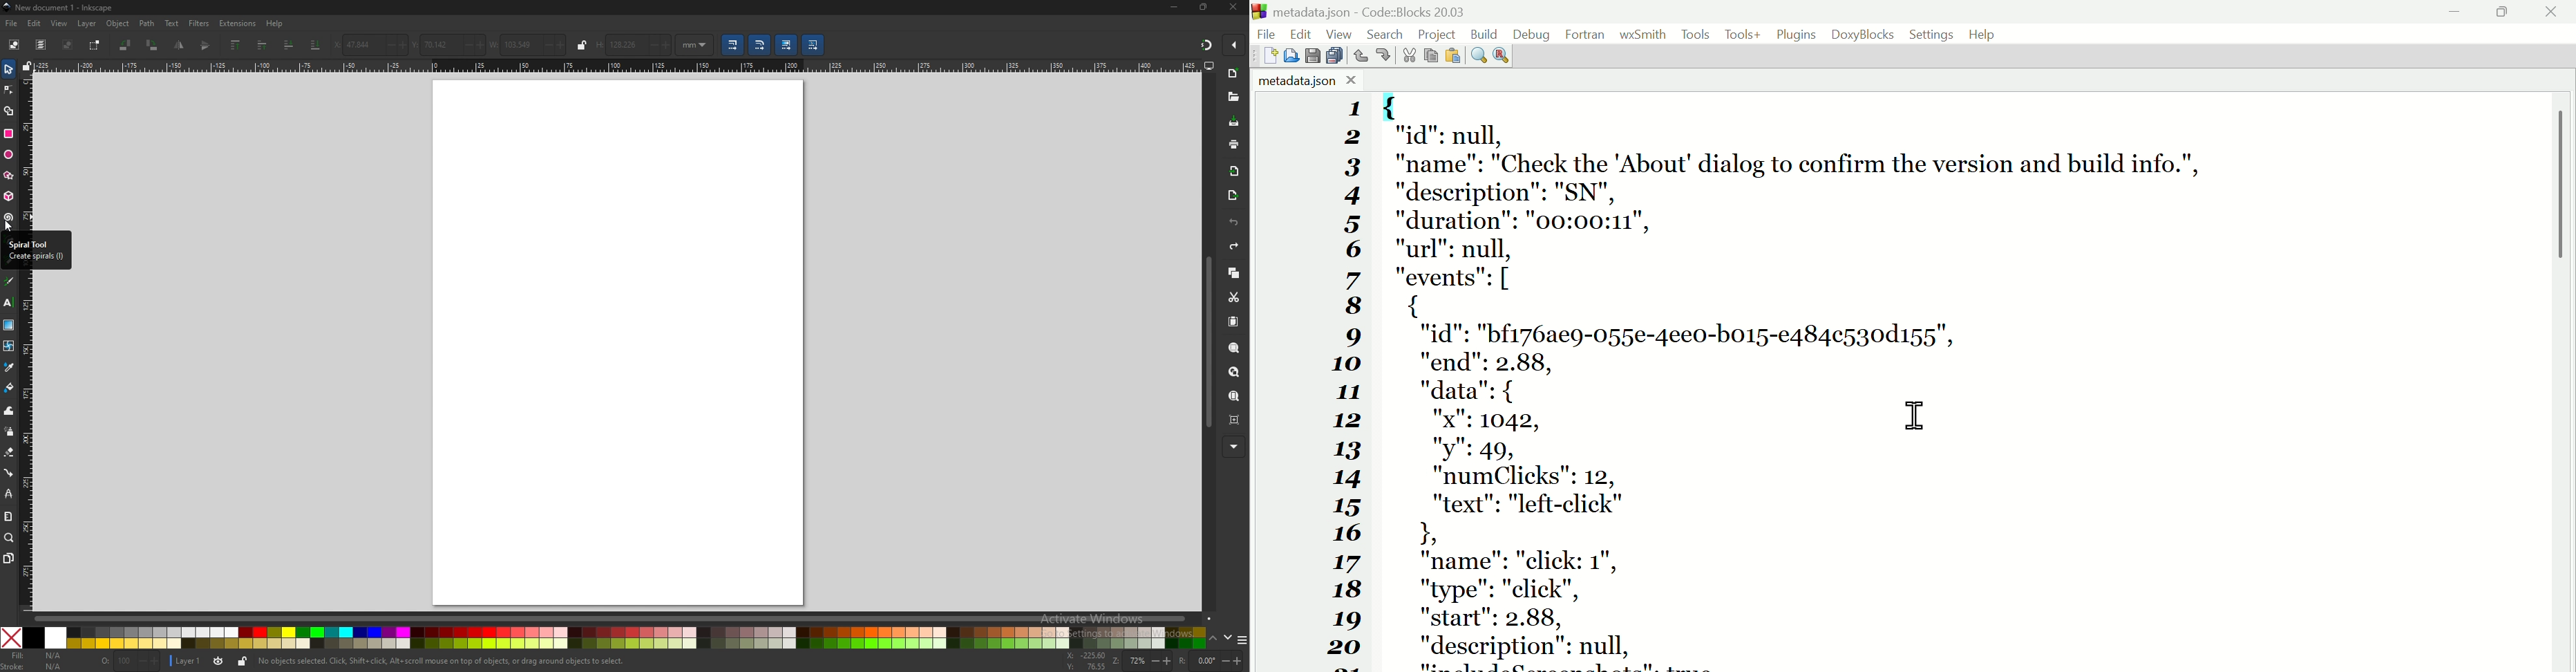  I want to click on resize, so click(1204, 8).